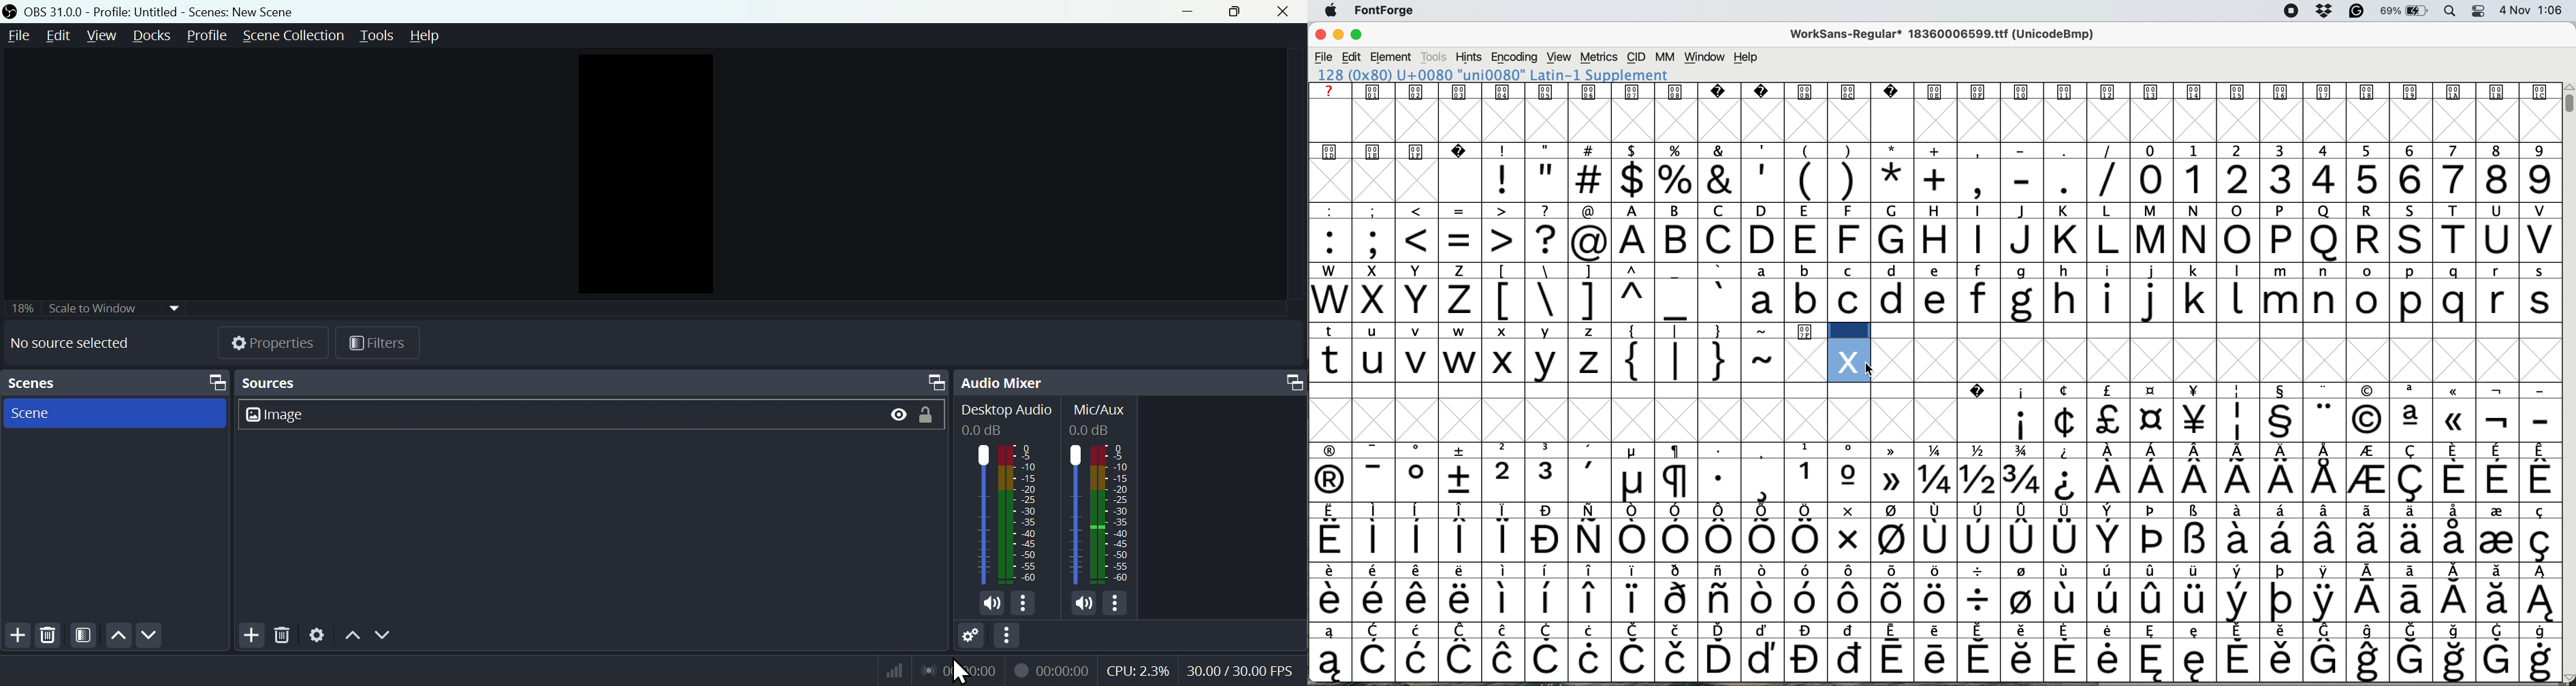  Describe the element at coordinates (1947, 36) in the screenshot. I see `WorkSans-Regular 18360006599.ttf (UnicodeBmp)` at that location.